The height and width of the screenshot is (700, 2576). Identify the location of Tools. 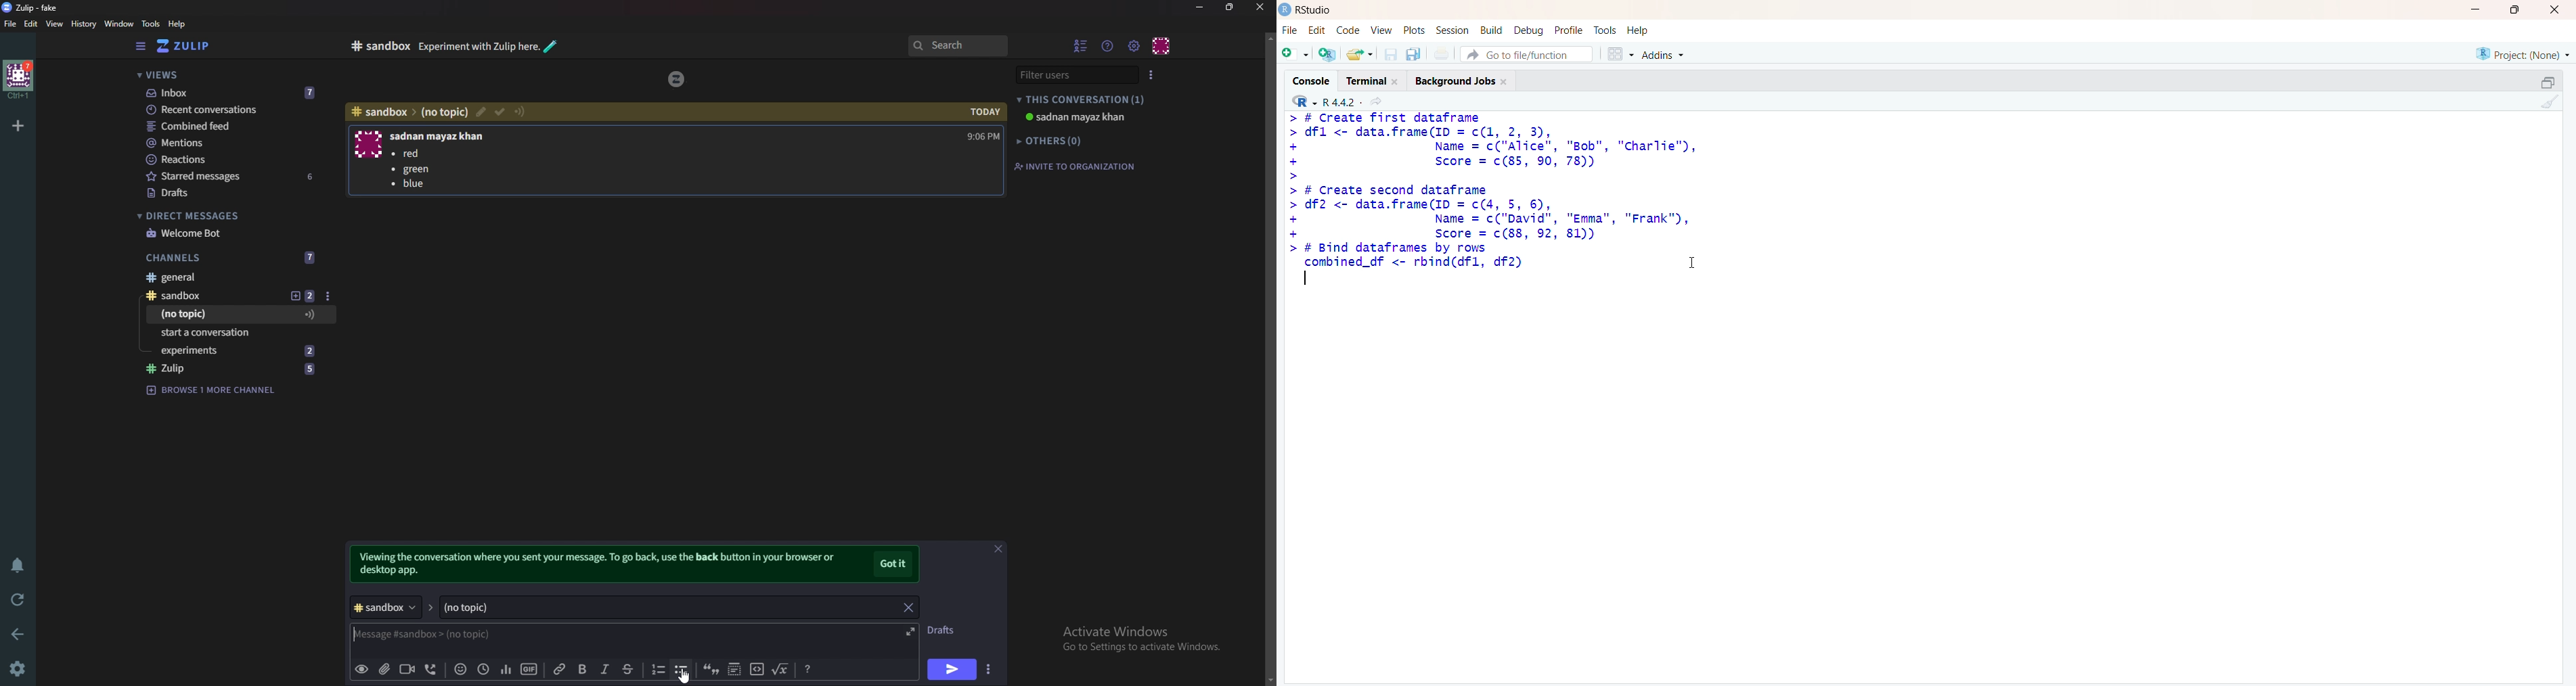
(1605, 30).